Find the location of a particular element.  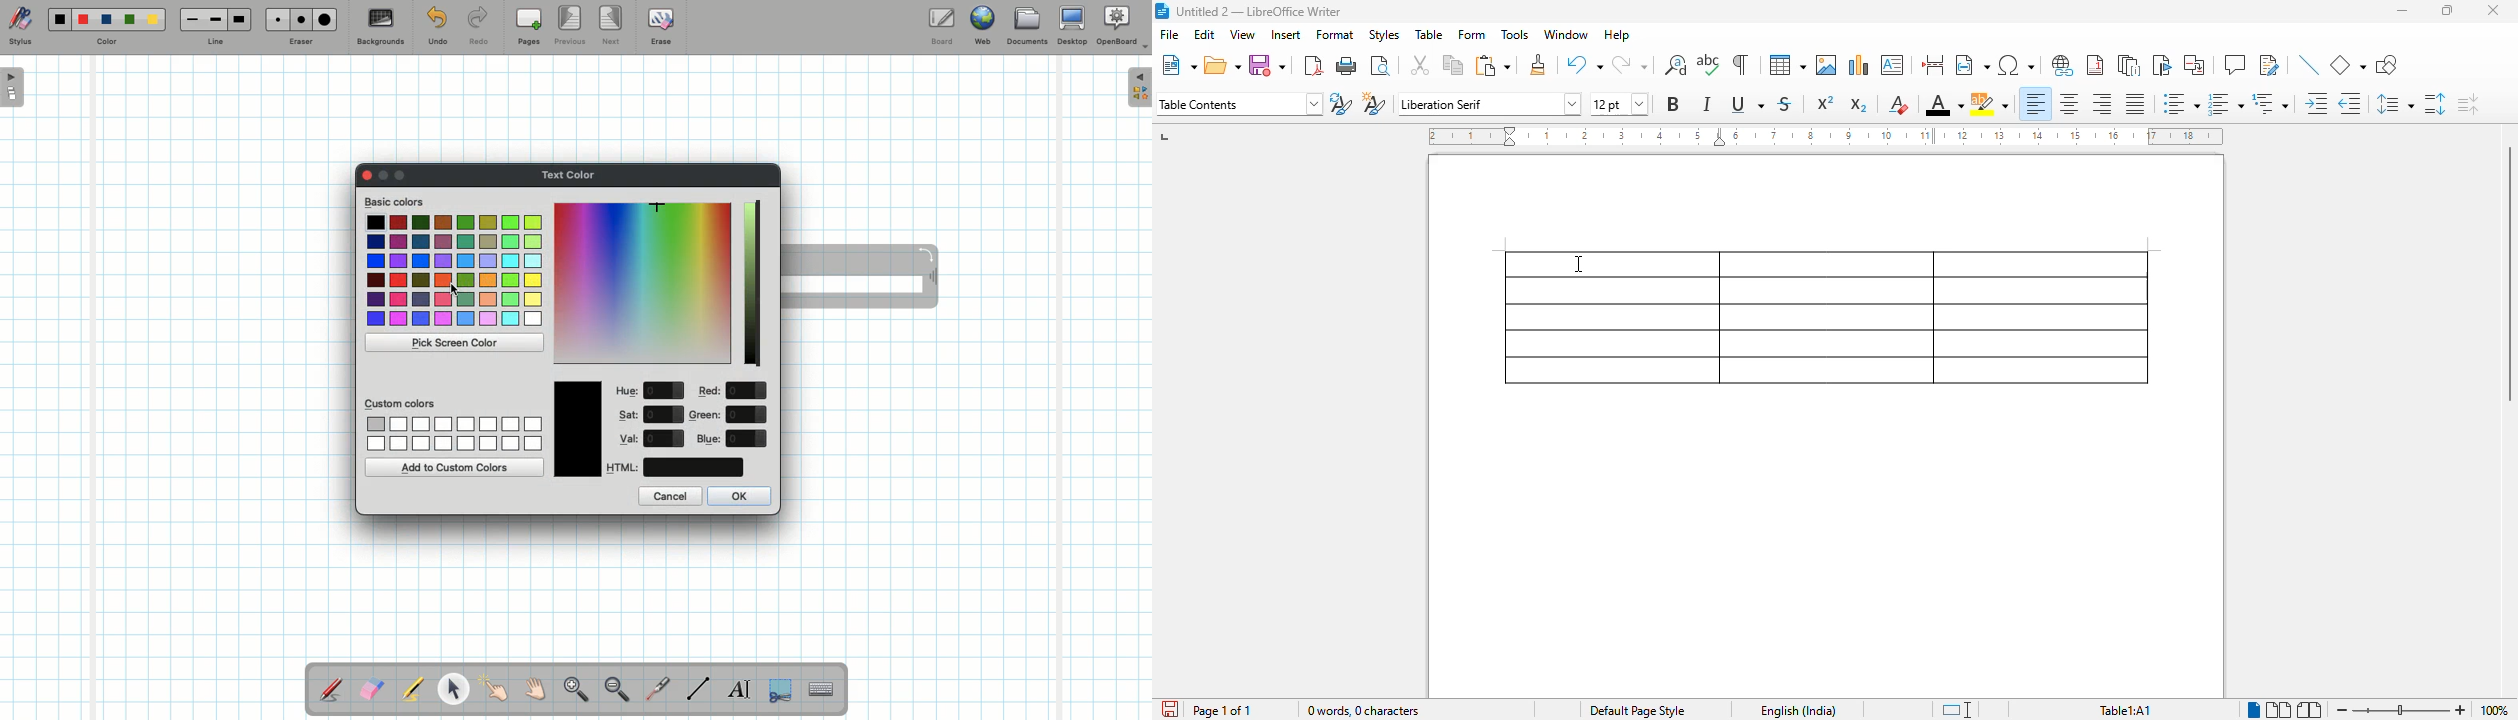

form is located at coordinates (1471, 34).